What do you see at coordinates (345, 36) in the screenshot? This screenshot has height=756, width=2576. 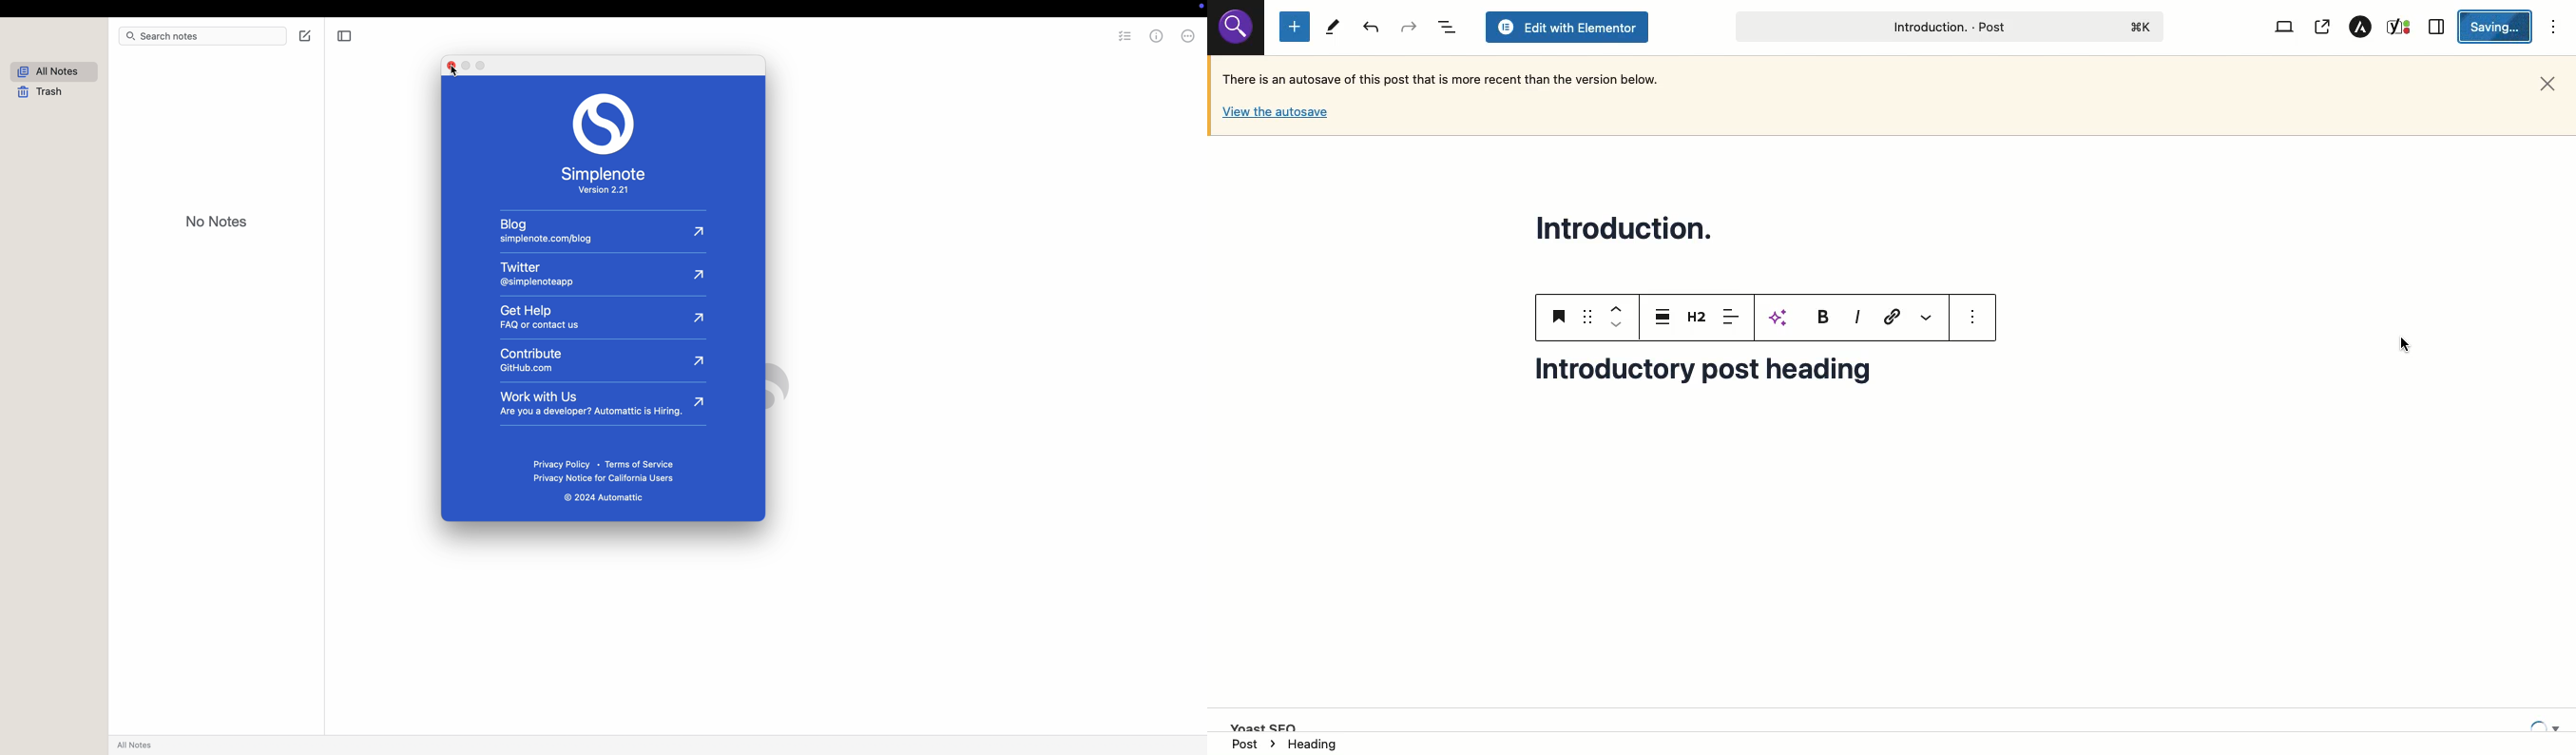 I see `close bar` at bounding box center [345, 36].